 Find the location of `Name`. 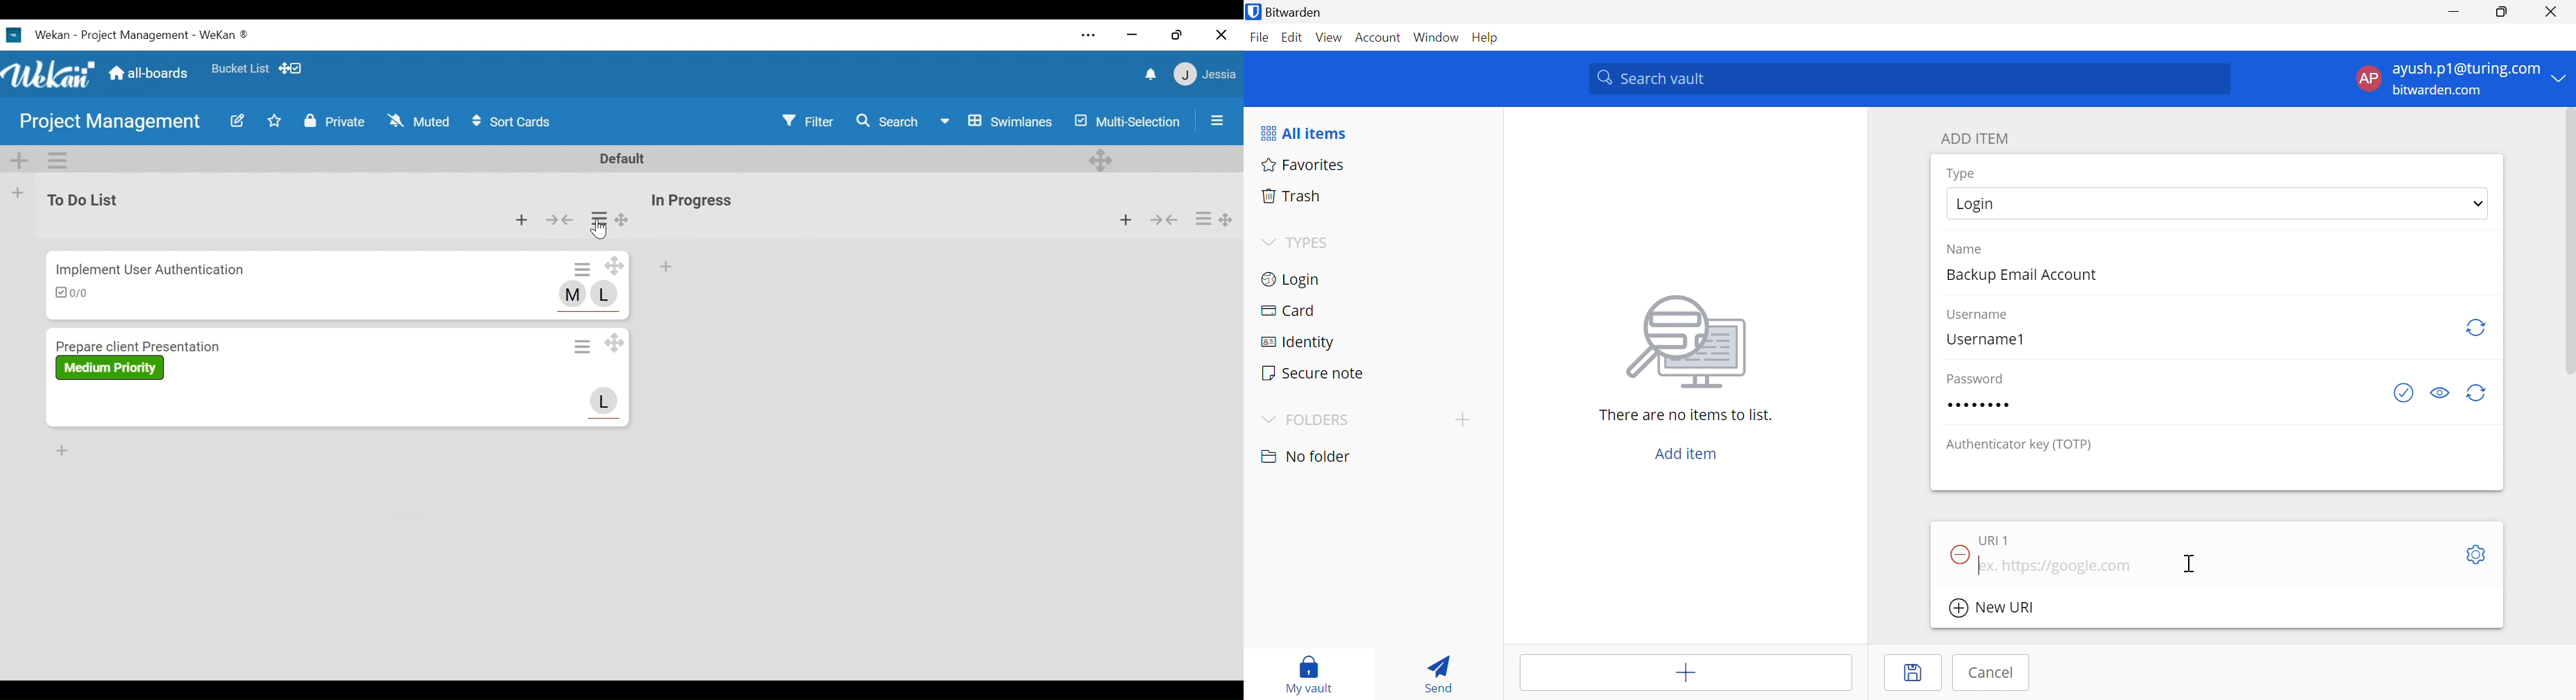

Name is located at coordinates (1965, 249).